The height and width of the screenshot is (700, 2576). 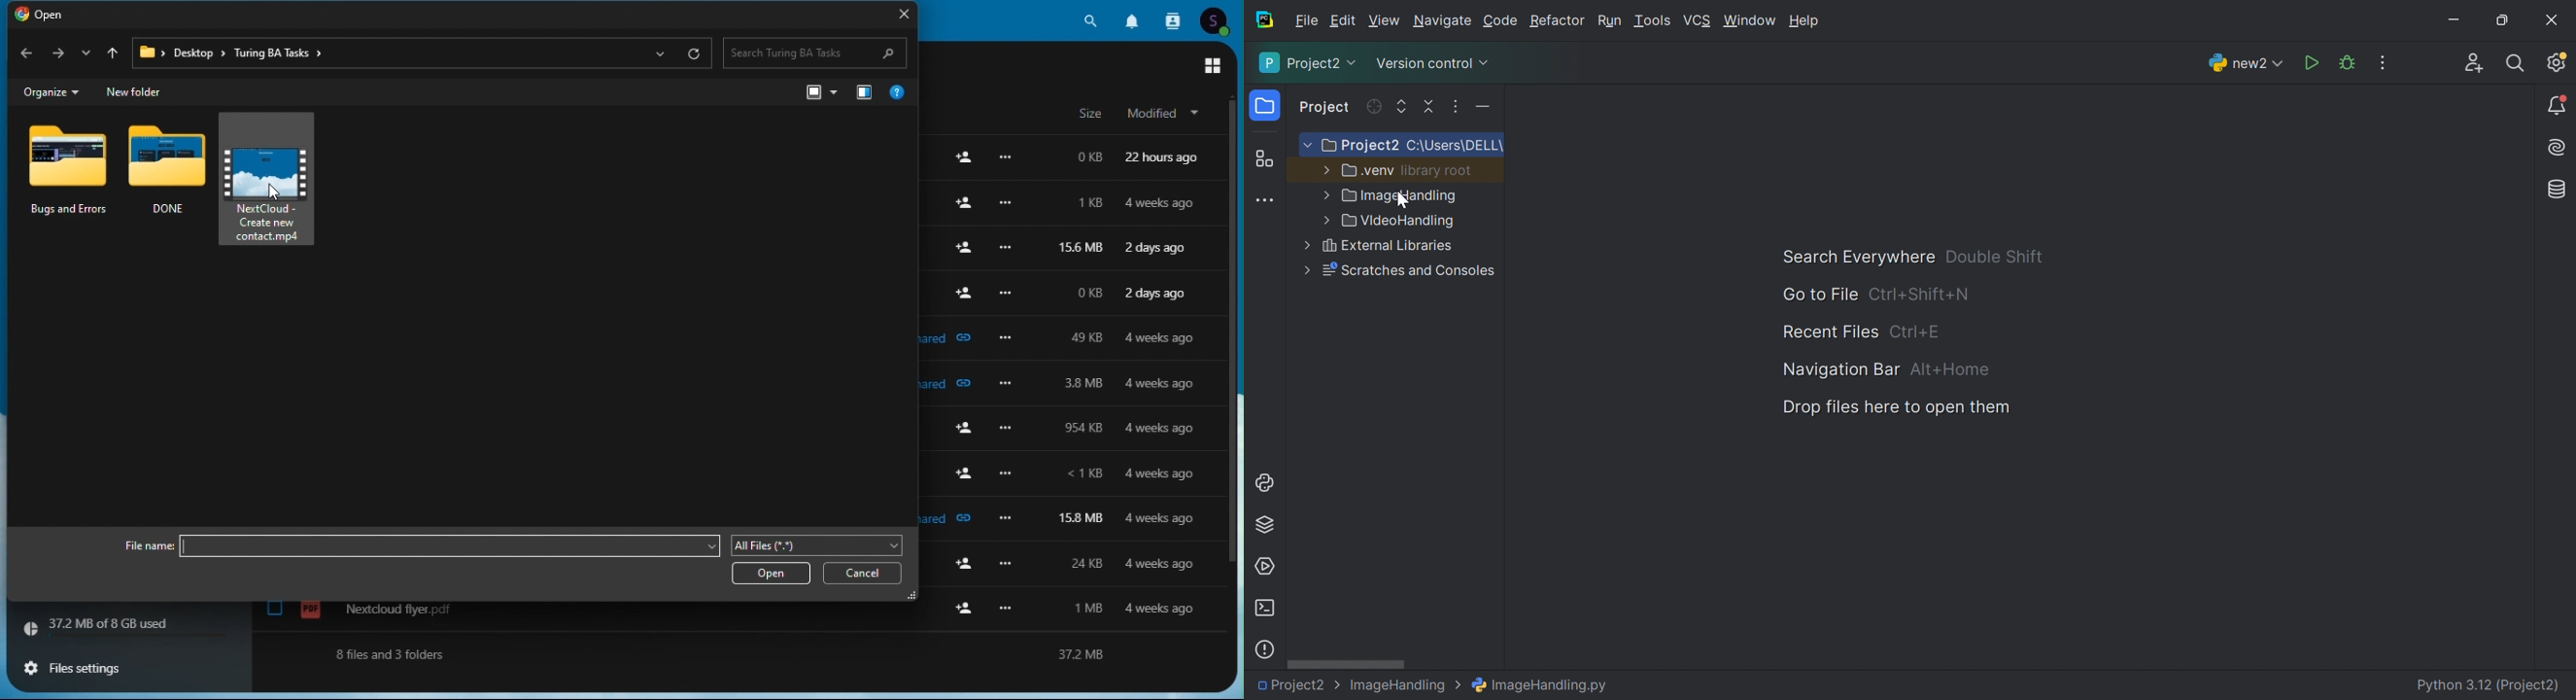 What do you see at coordinates (1084, 293) in the screenshot?
I see `0kb` at bounding box center [1084, 293].